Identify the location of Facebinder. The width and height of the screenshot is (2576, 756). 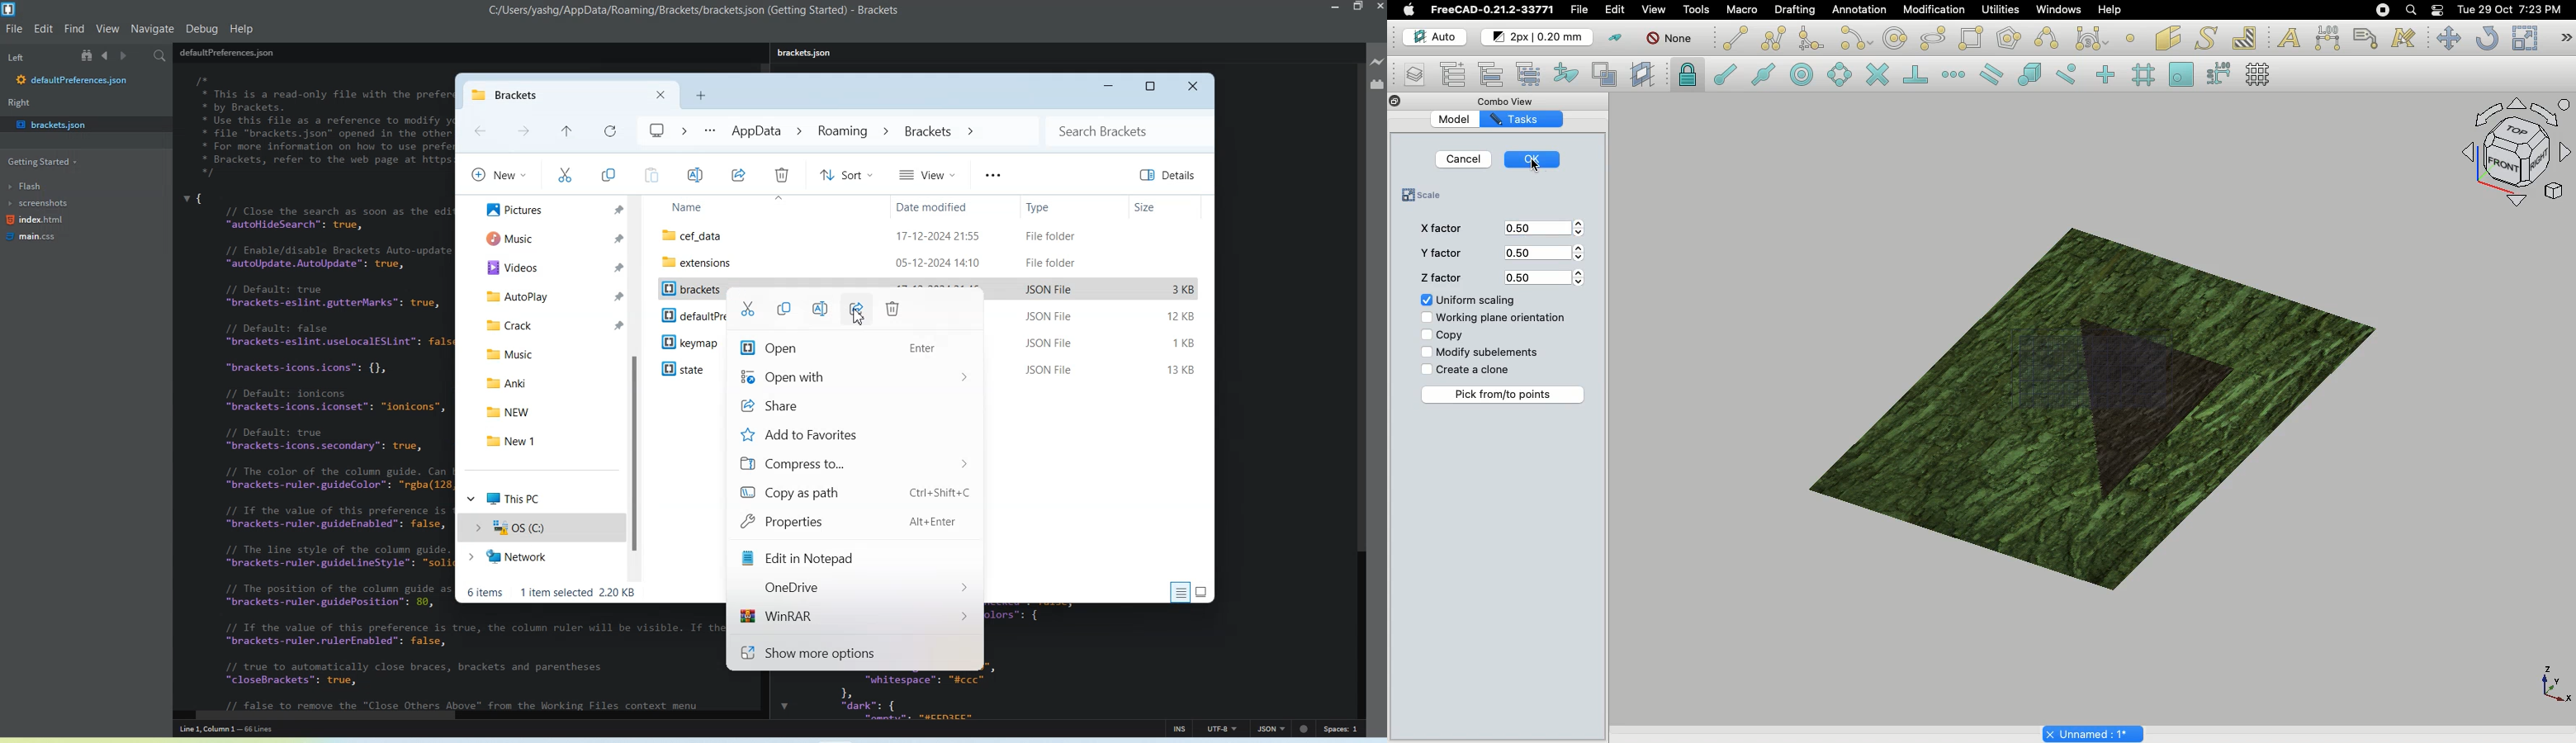
(2167, 37).